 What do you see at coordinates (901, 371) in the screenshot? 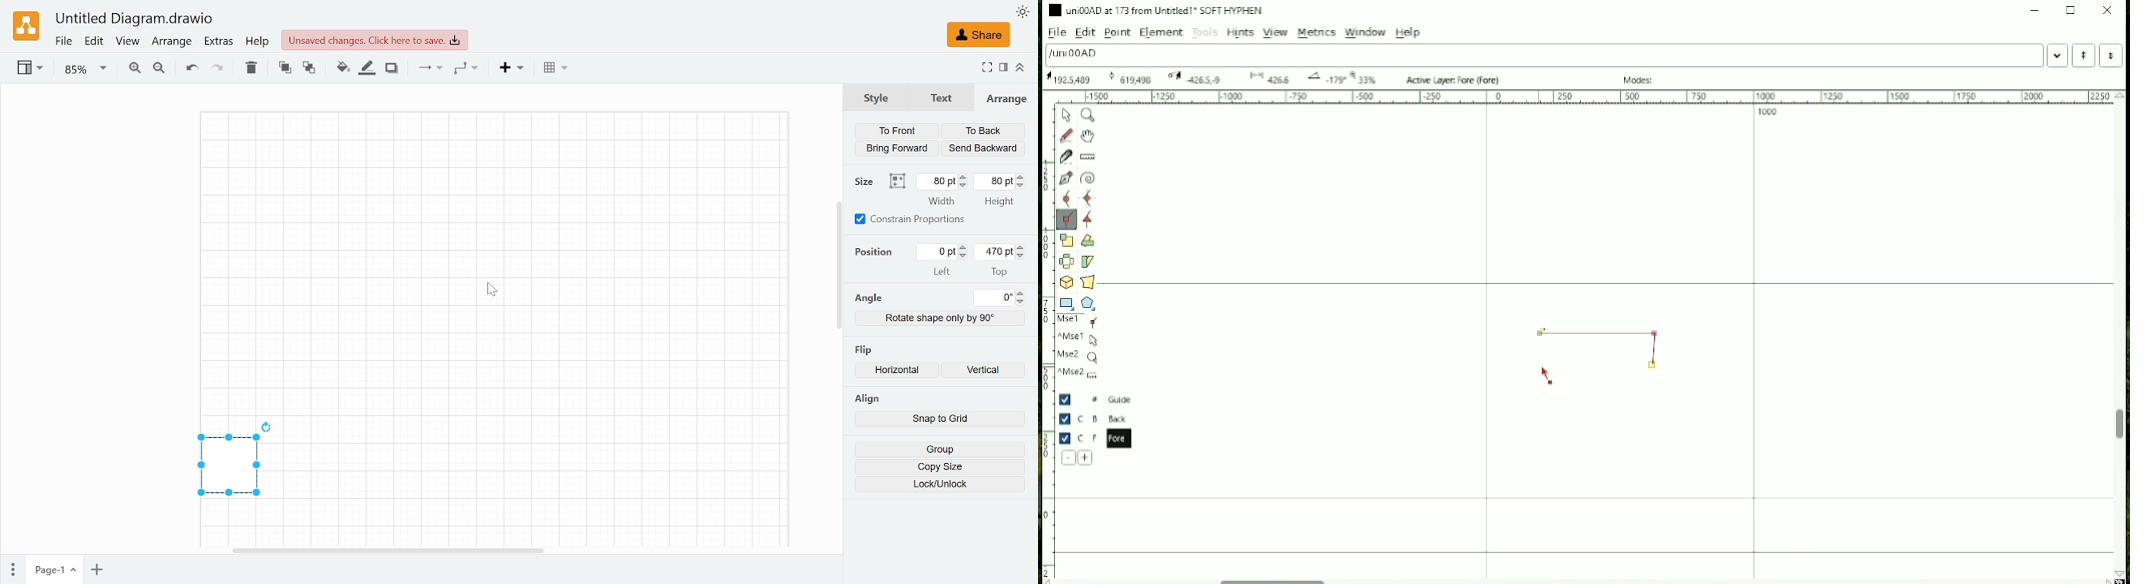
I see `Flip horizontally` at bounding box center [901, 371].